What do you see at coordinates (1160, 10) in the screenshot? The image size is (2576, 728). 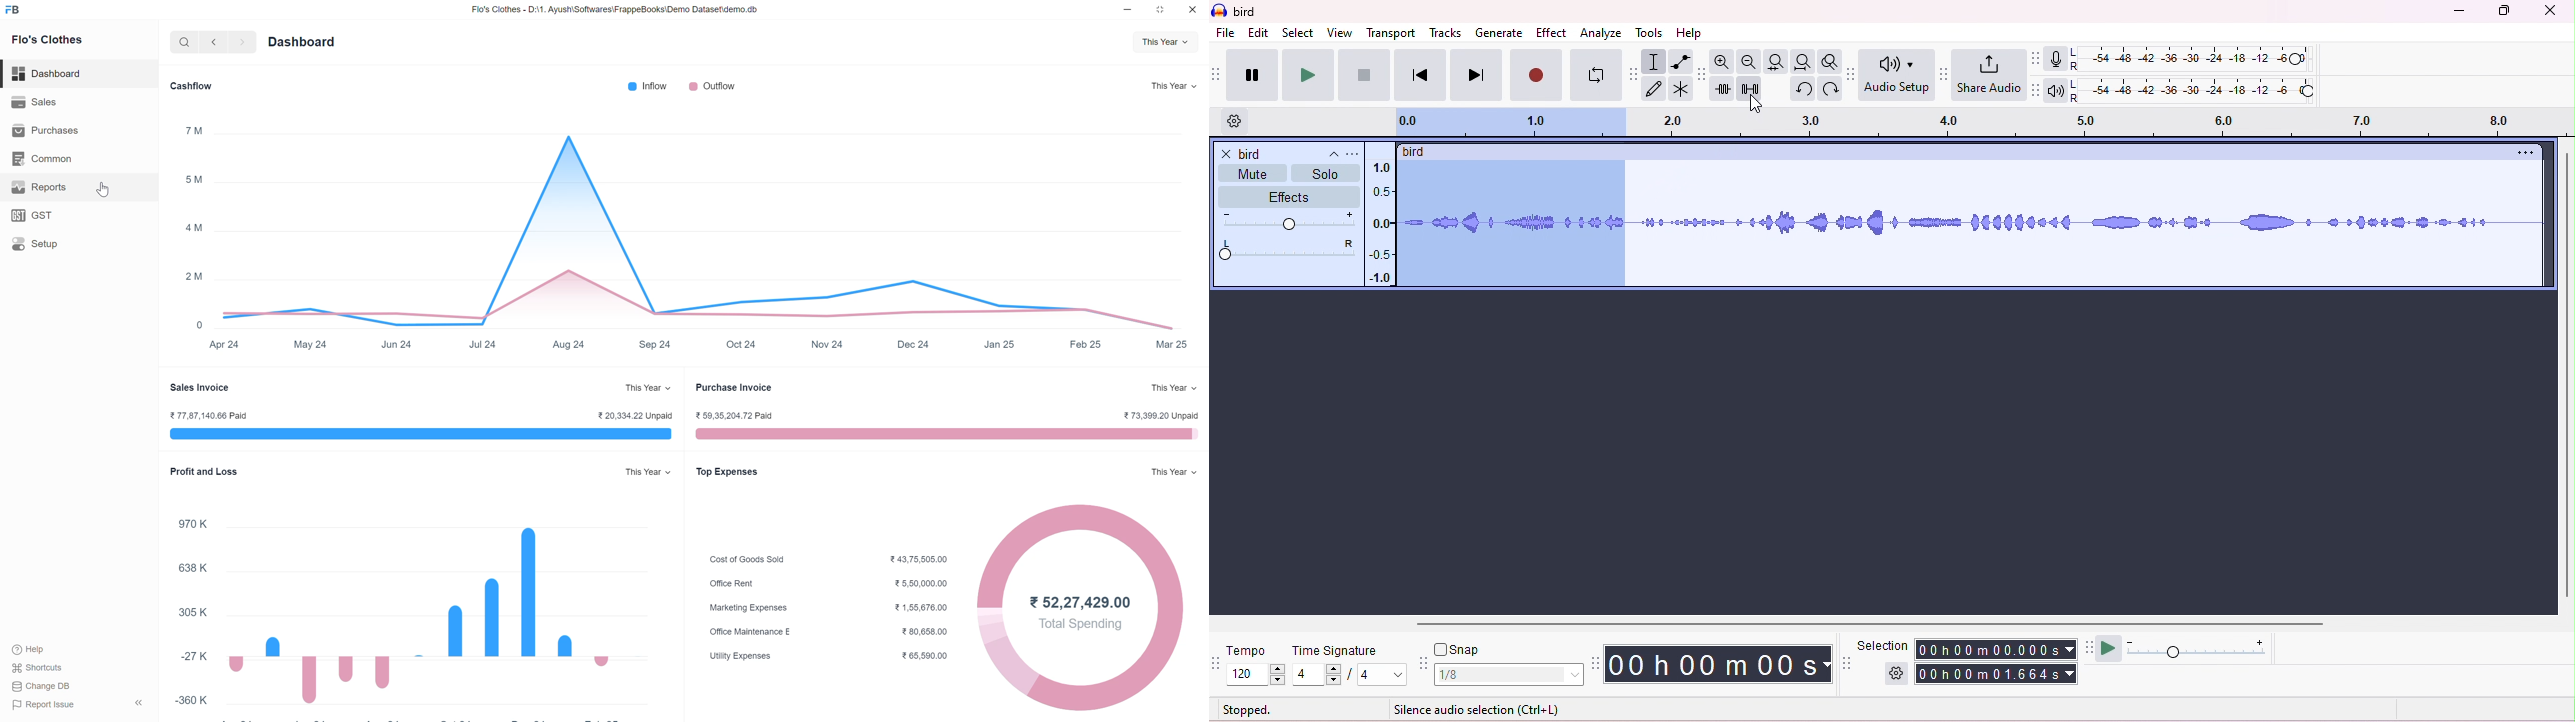 I see `restore down` at bounding box center [1160, 10].